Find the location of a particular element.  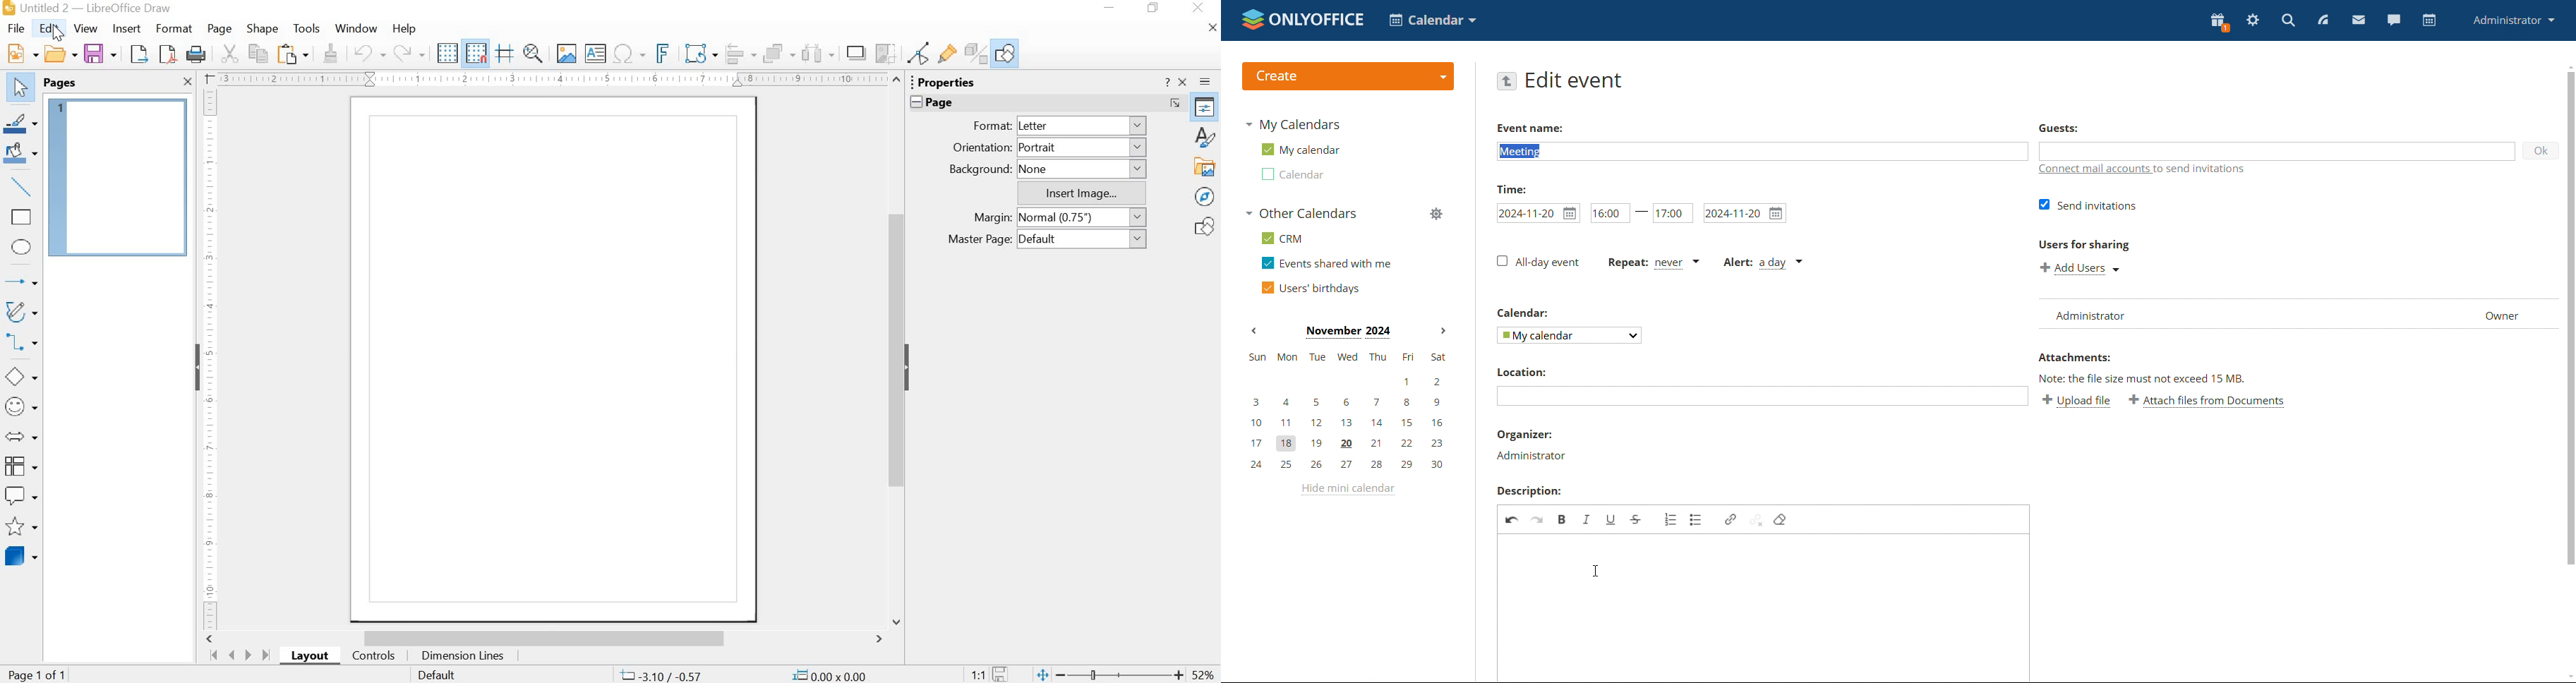

Default is located at coordinates (1083, 238).